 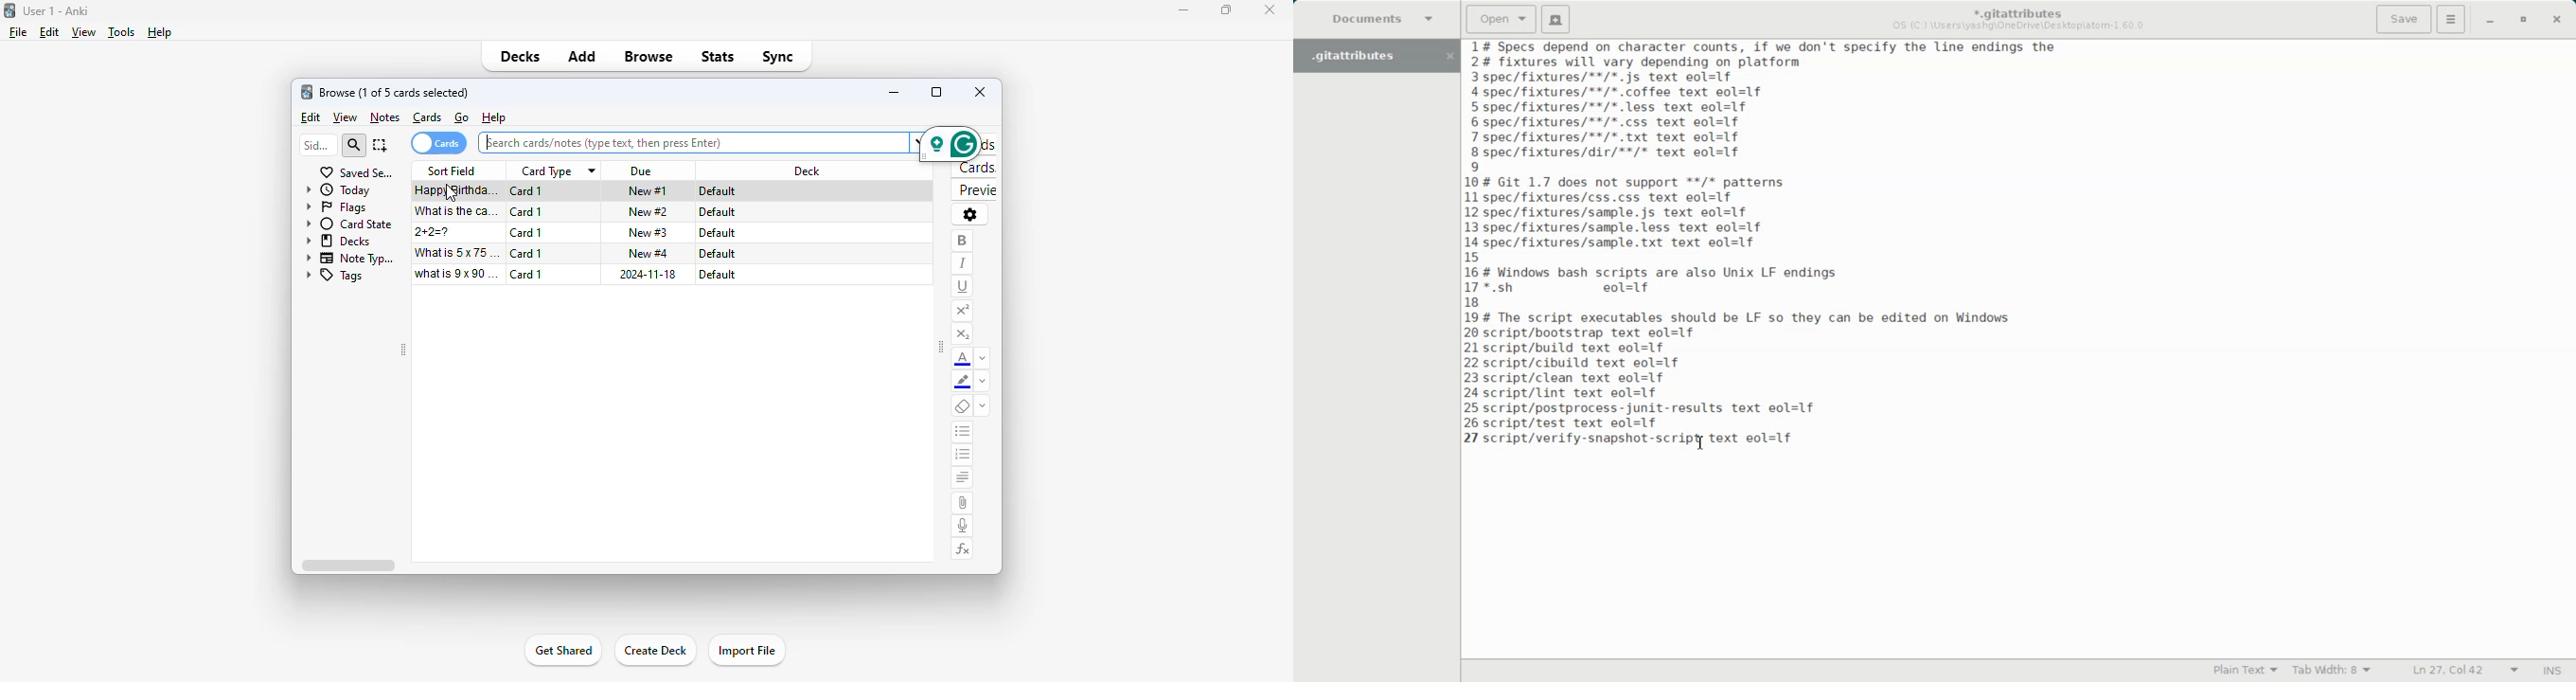 What do you see at coordinates (941, 347) in the screenshot?
I see `toggle side bar` at bounding box center [941, 347].